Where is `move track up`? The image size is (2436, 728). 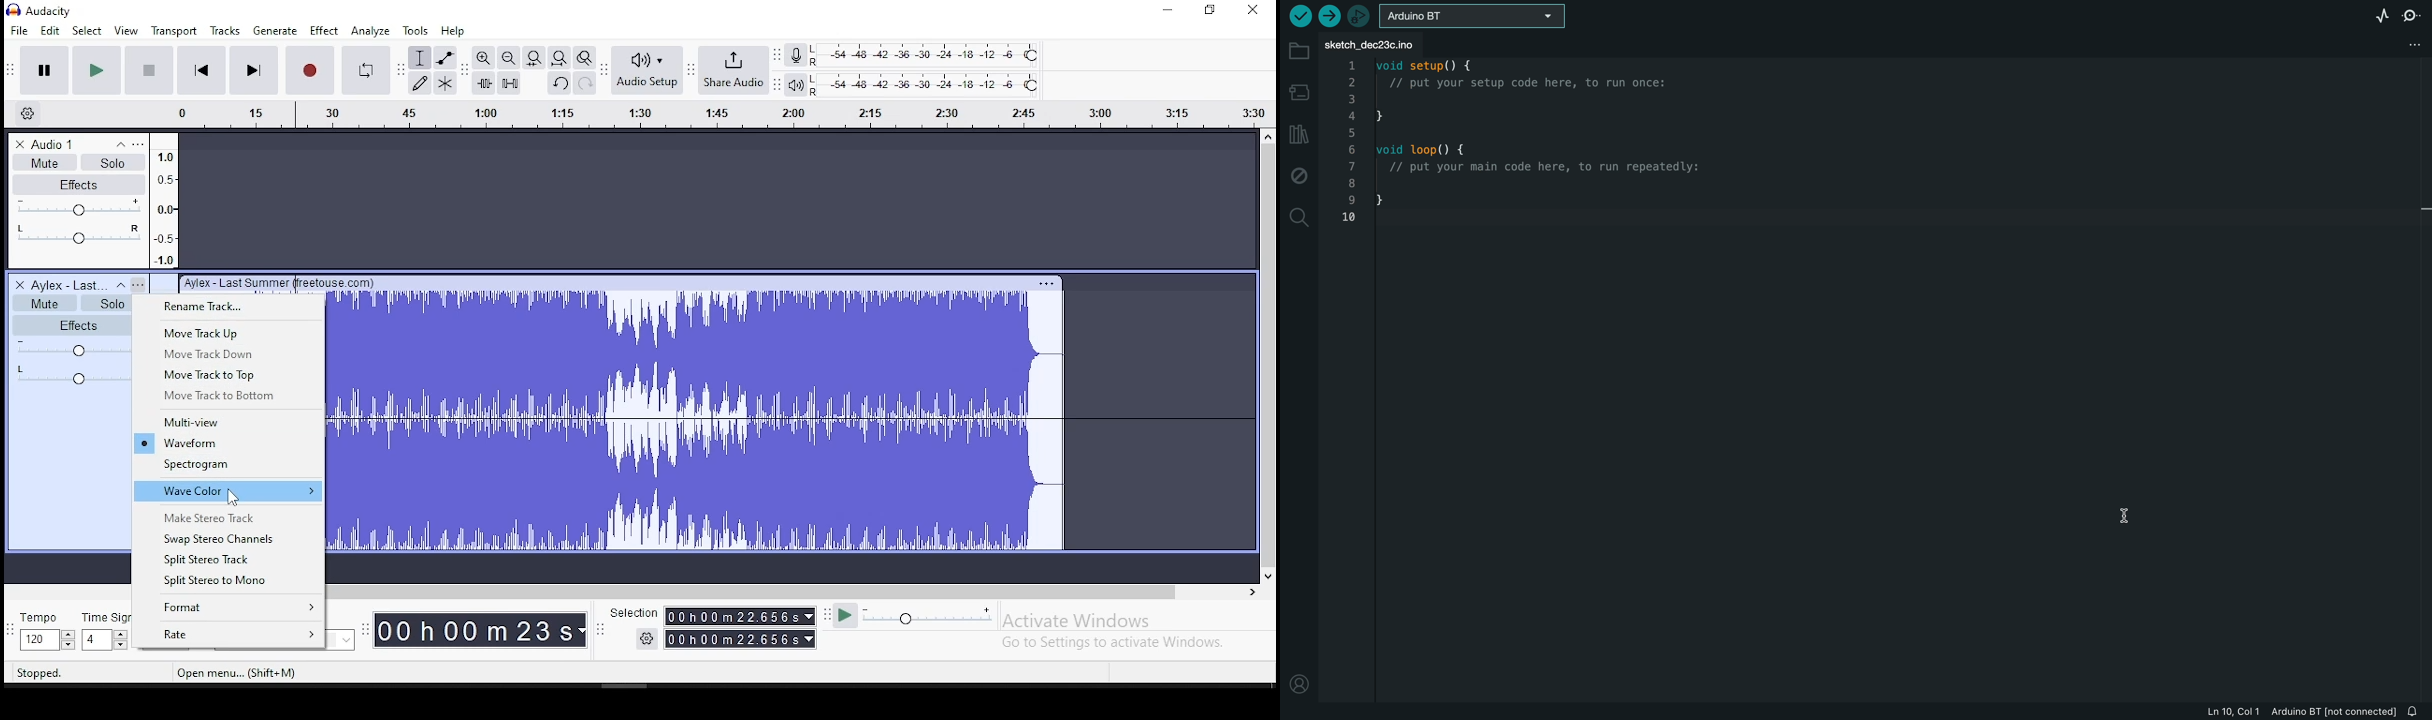 move track up is located at coordinates (228, 333).